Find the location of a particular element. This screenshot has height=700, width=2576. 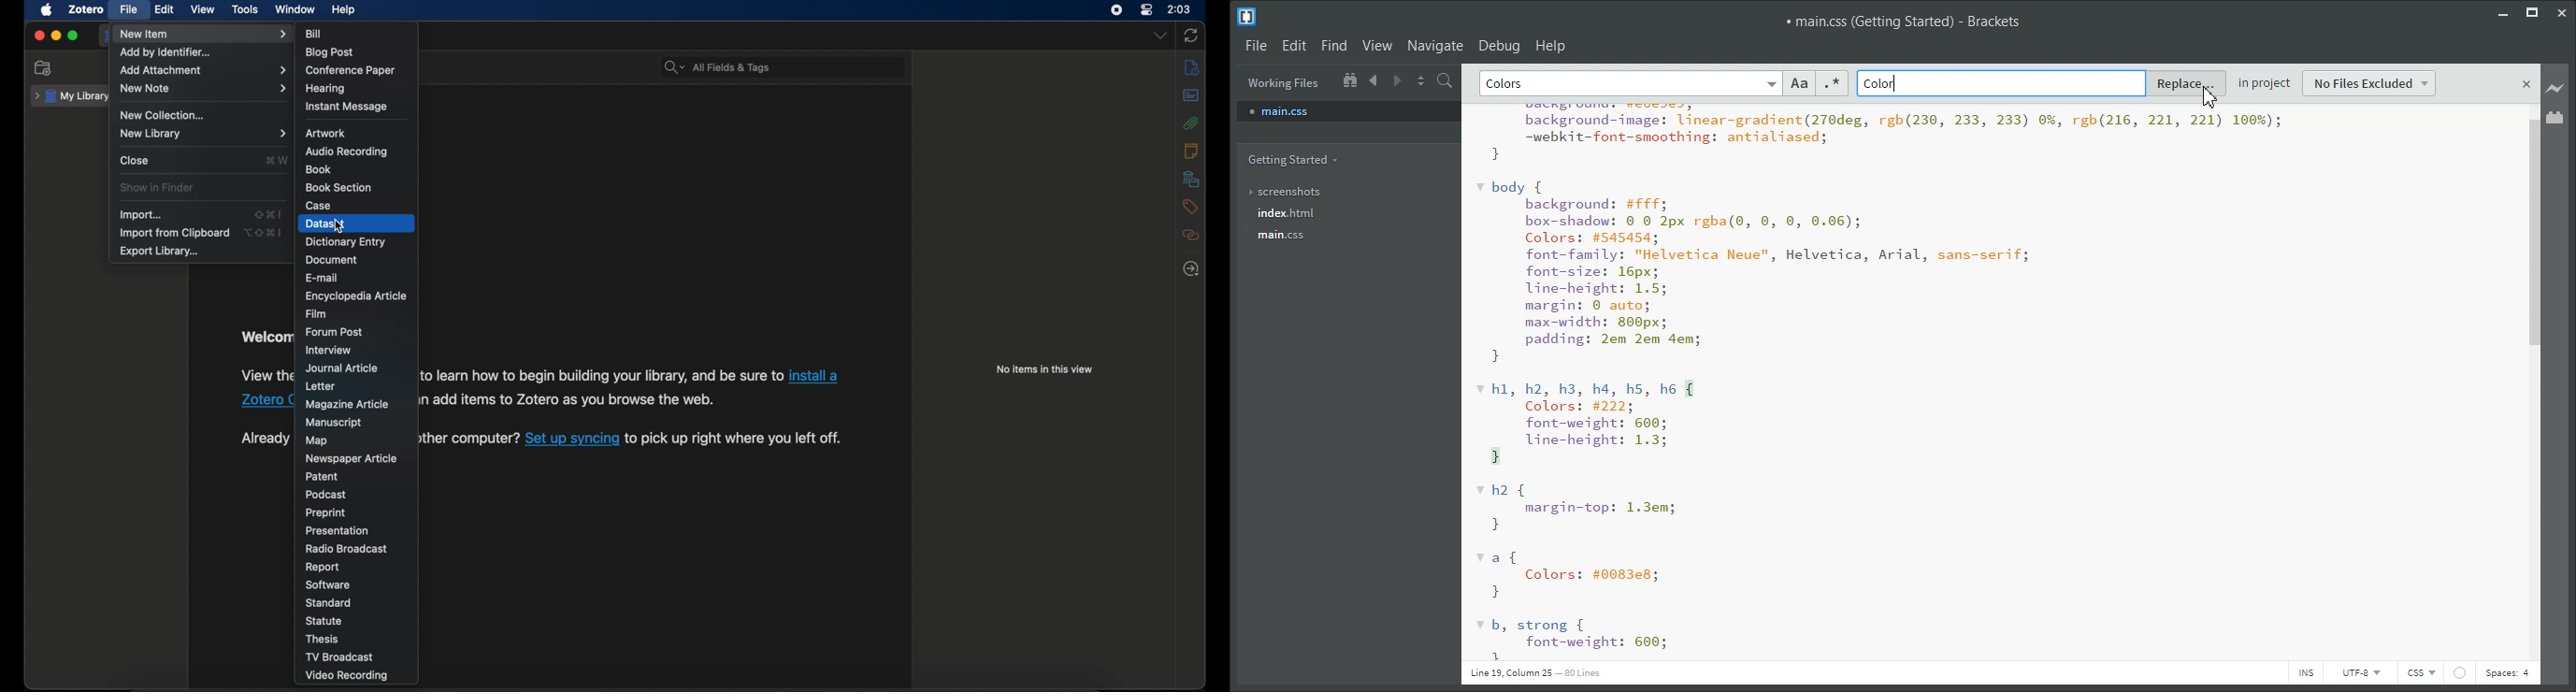

book section is located at coordinates (339, 188).